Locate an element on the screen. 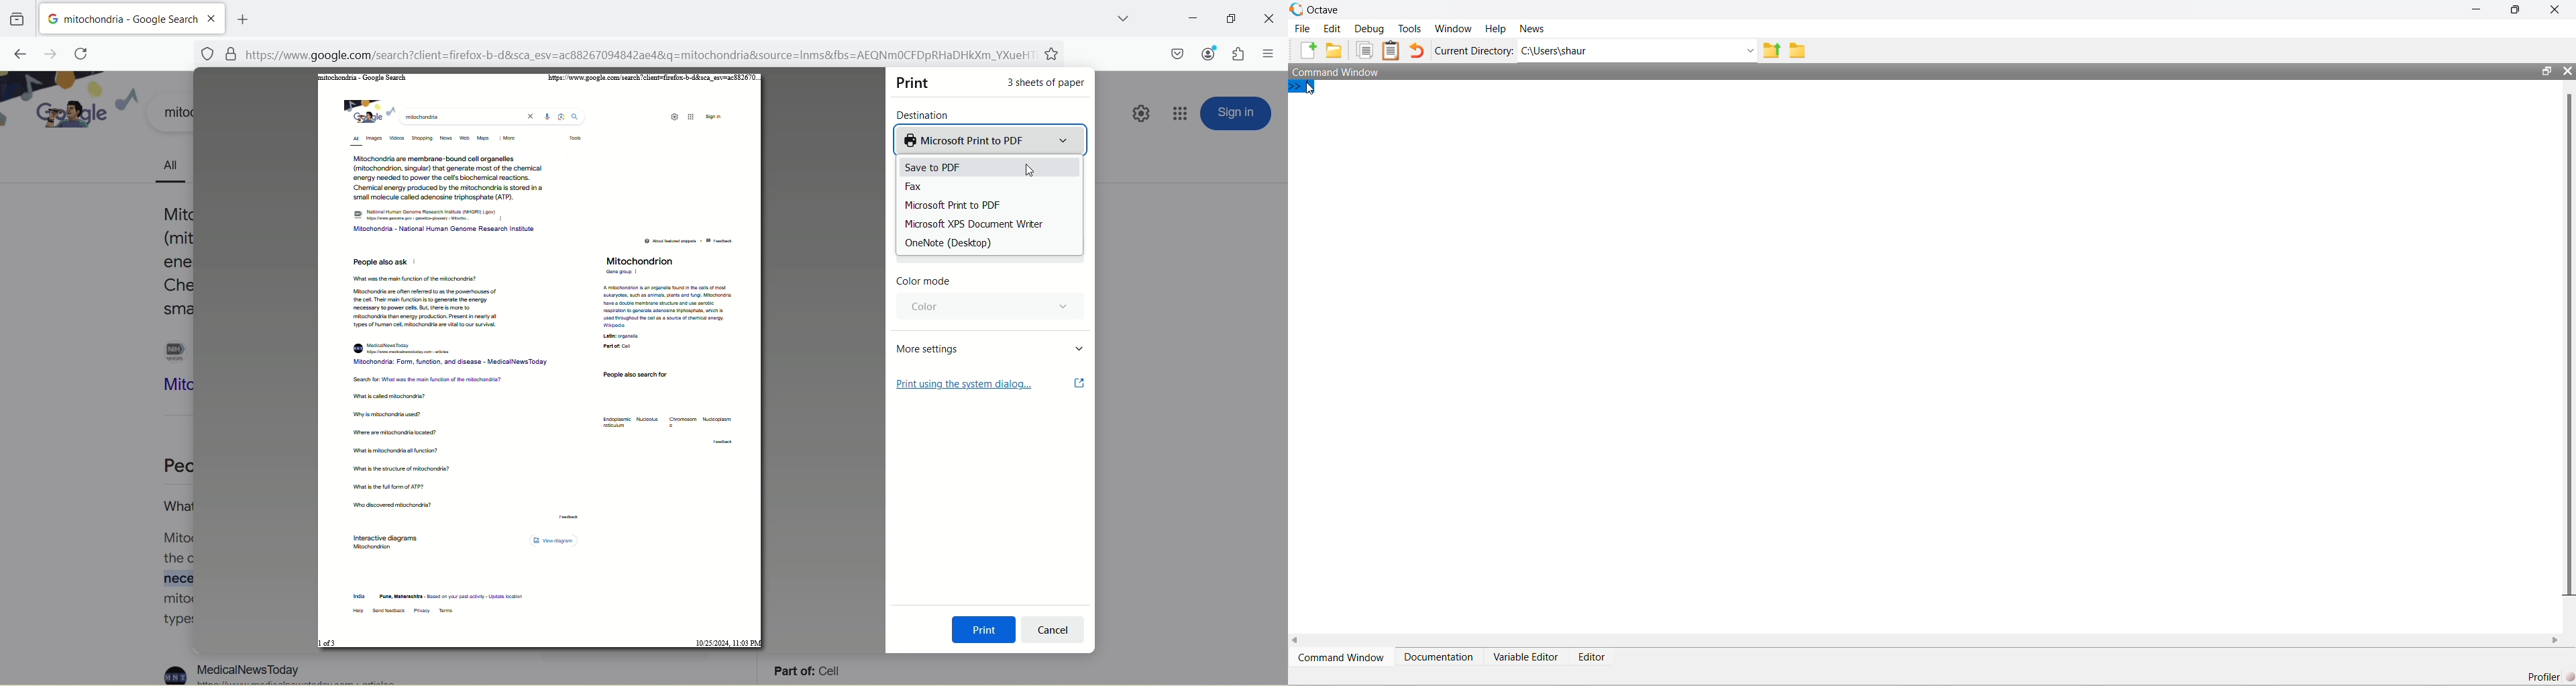 This screenshot has width=2576, height=700. extension is located at coordinates (1241, 54).